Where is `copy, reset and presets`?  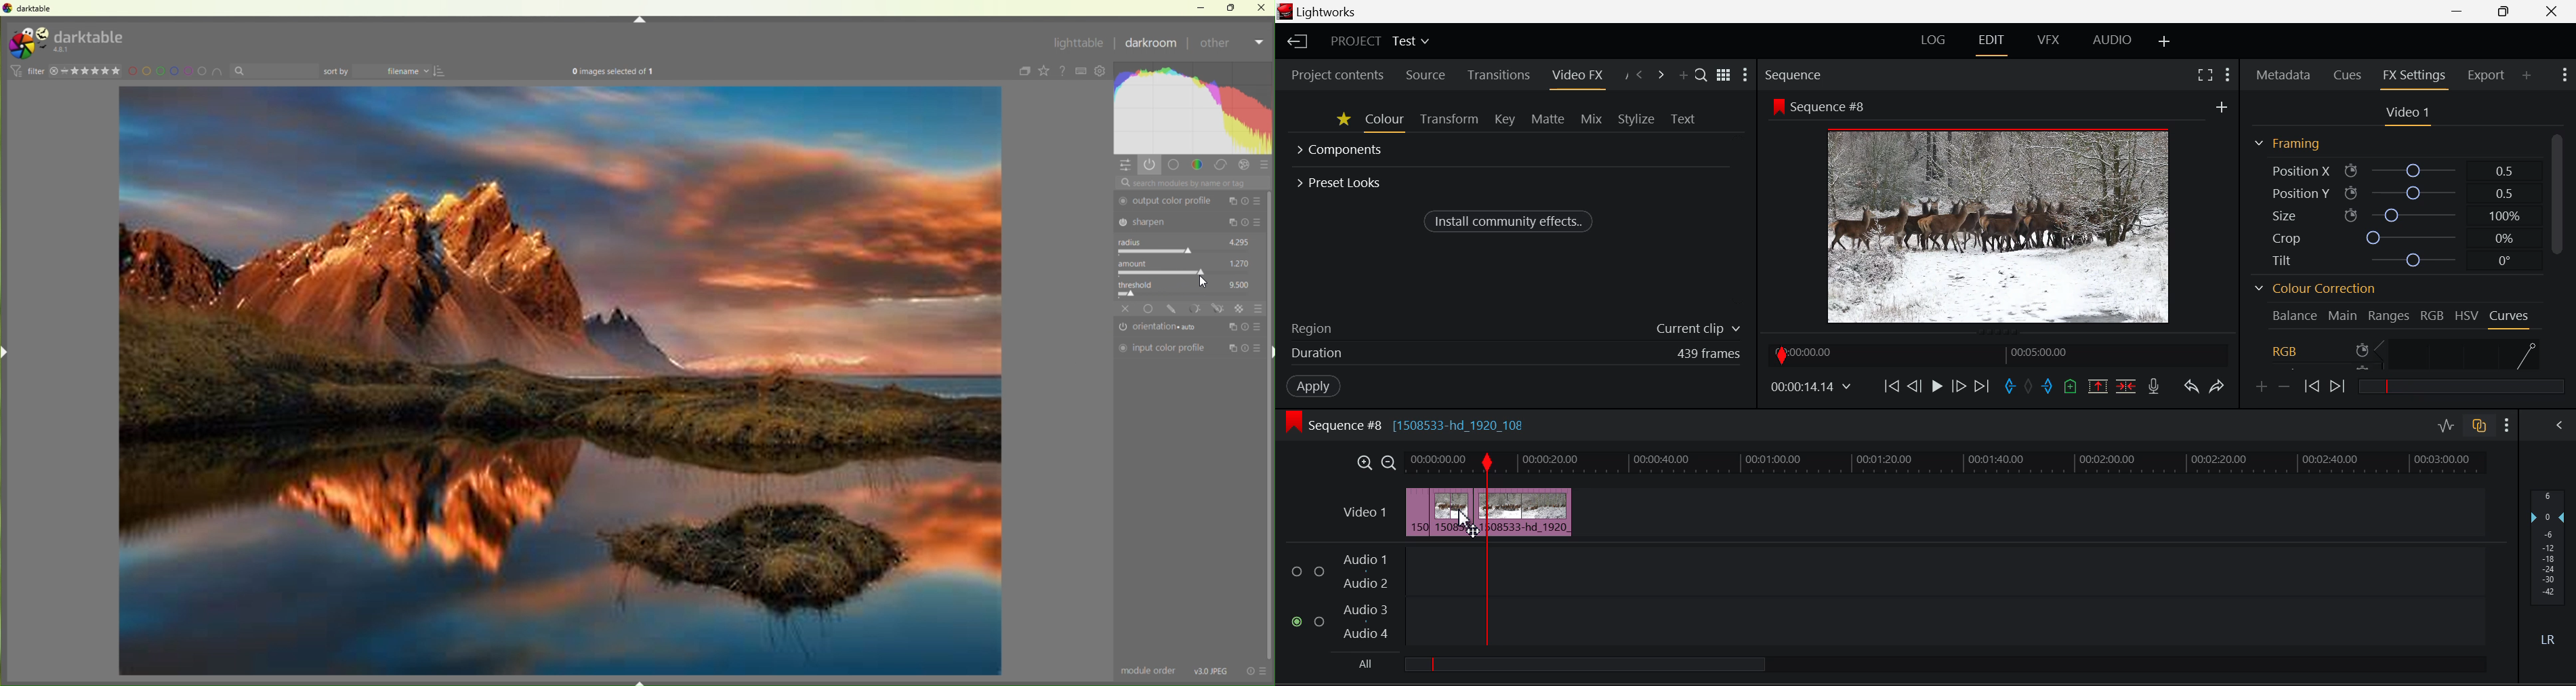
copy, reset and presets is located at coordinates (1246, 349).